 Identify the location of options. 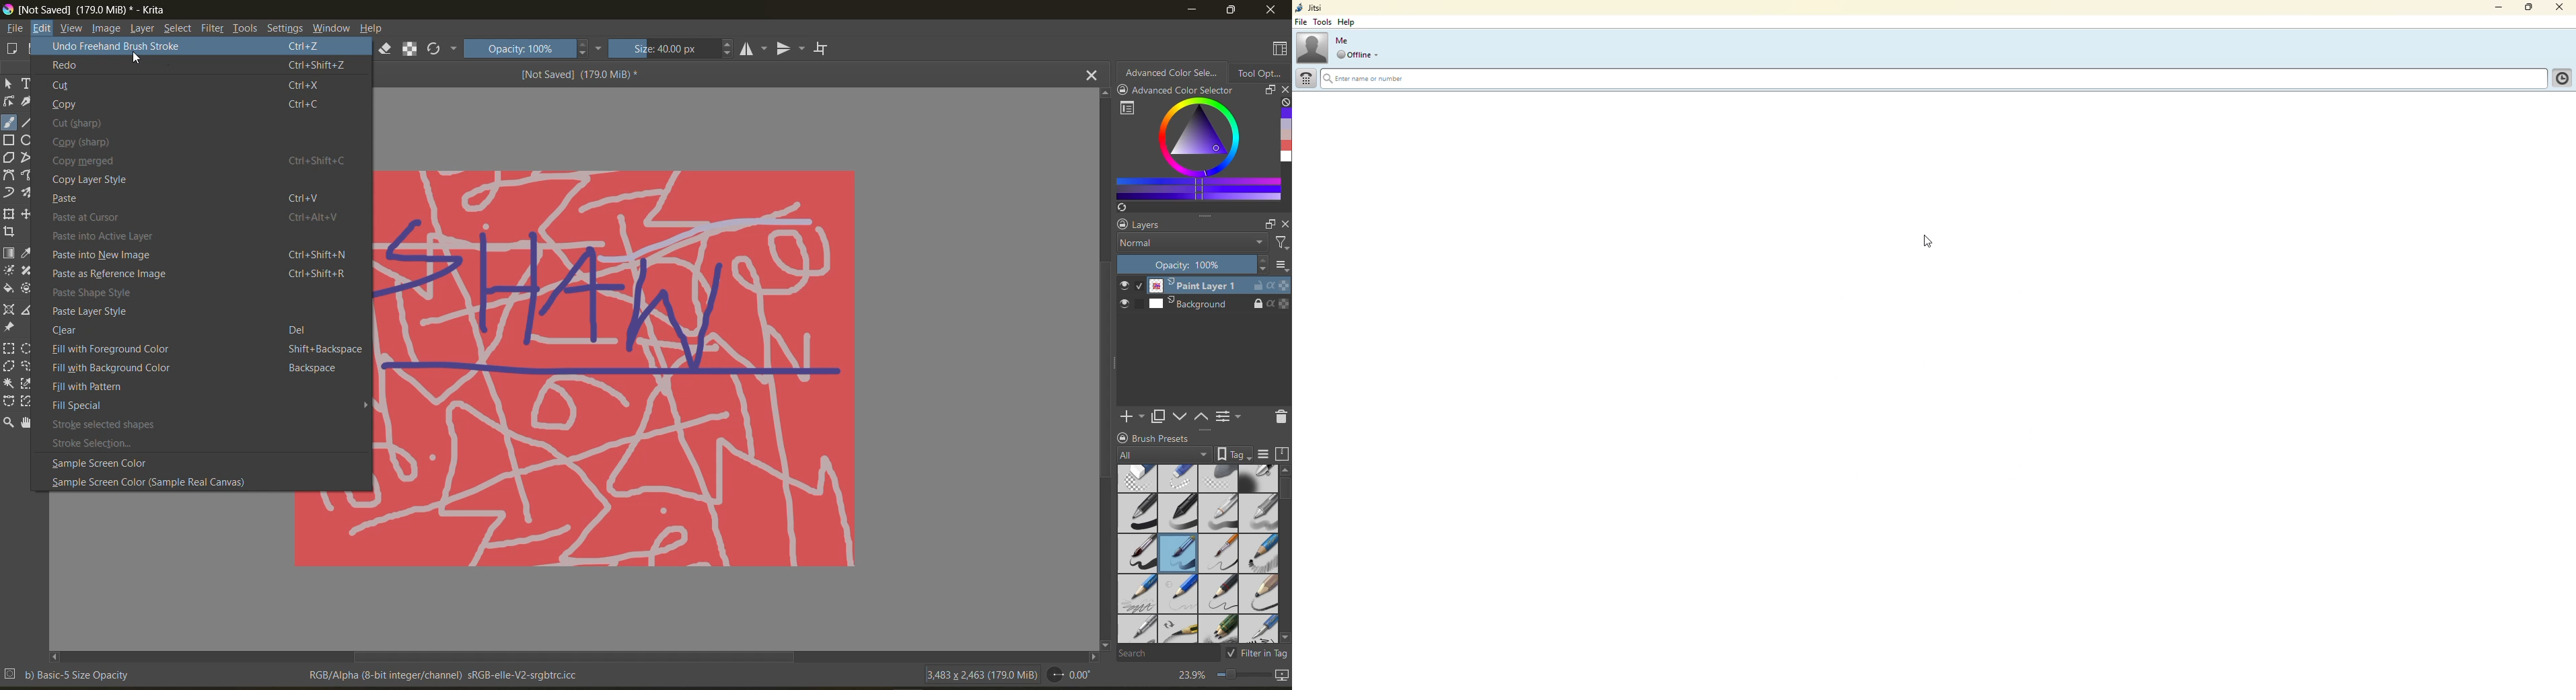
(1283, 267).